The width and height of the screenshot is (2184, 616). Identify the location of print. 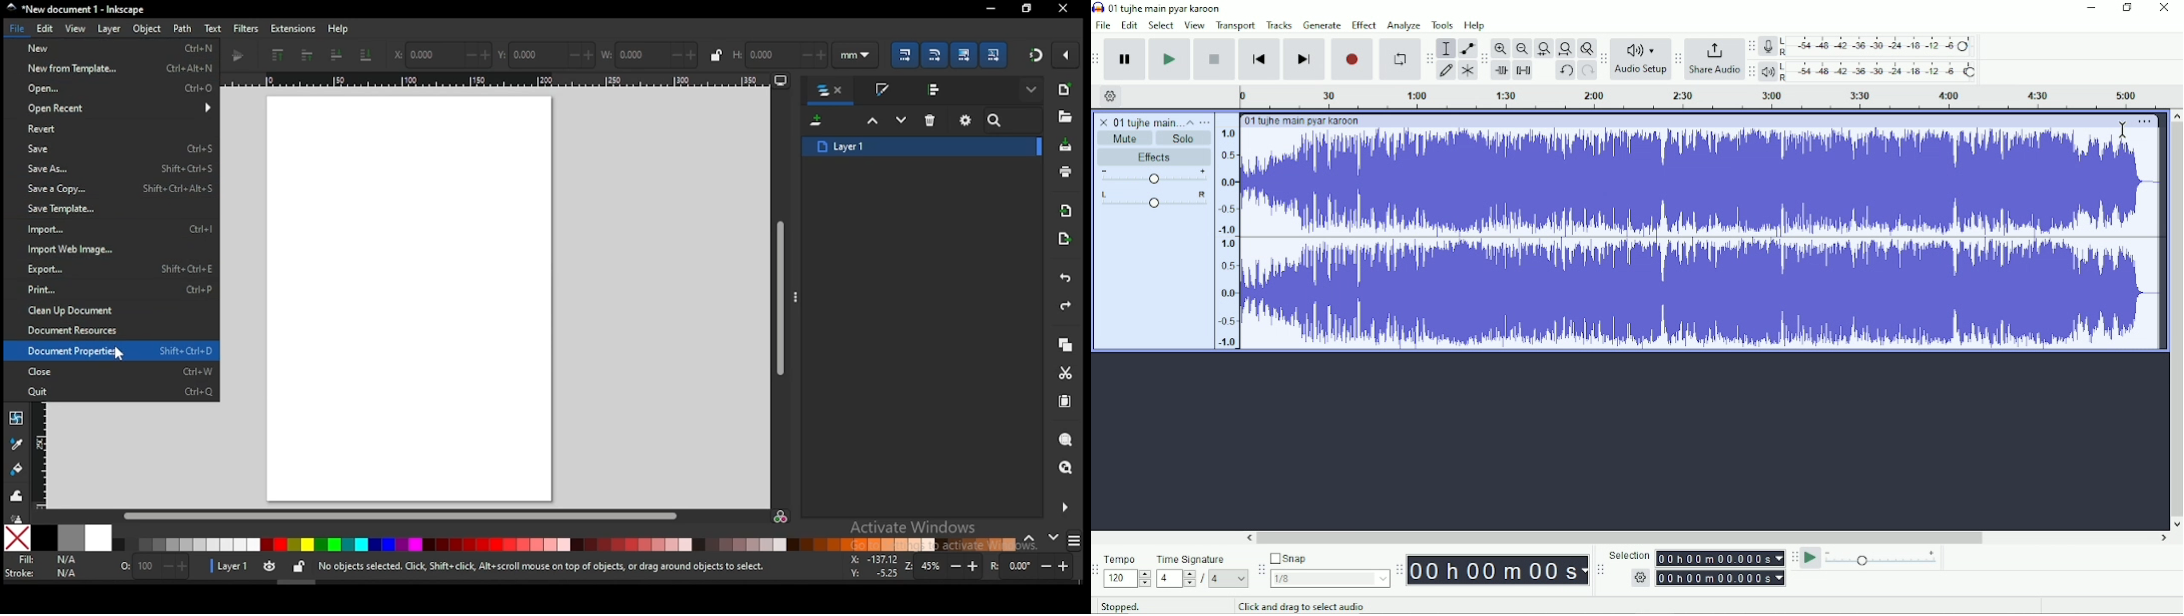
(120, 289).